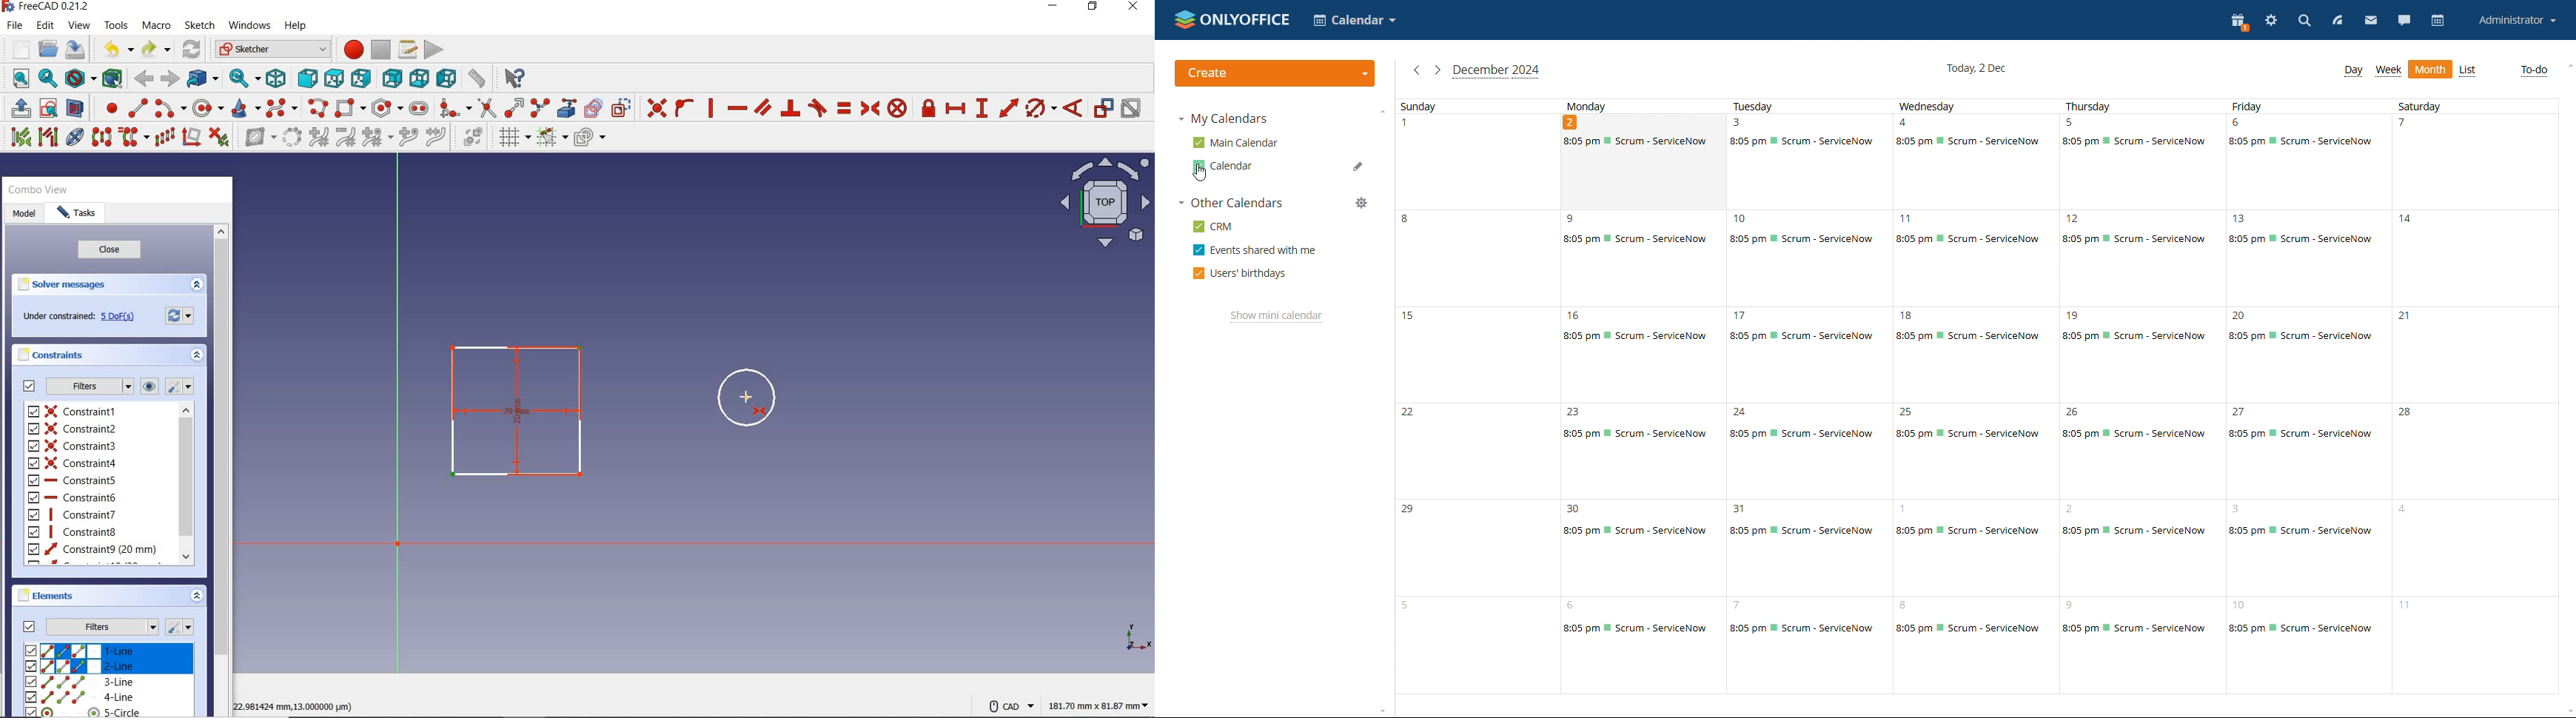 This screenshot has width=2576, height=728. What do you see at coordinates (318, 708) in the screenshot?
I see `22.981424 mm, 13.000000 μm` at bounding box center [318, 708].